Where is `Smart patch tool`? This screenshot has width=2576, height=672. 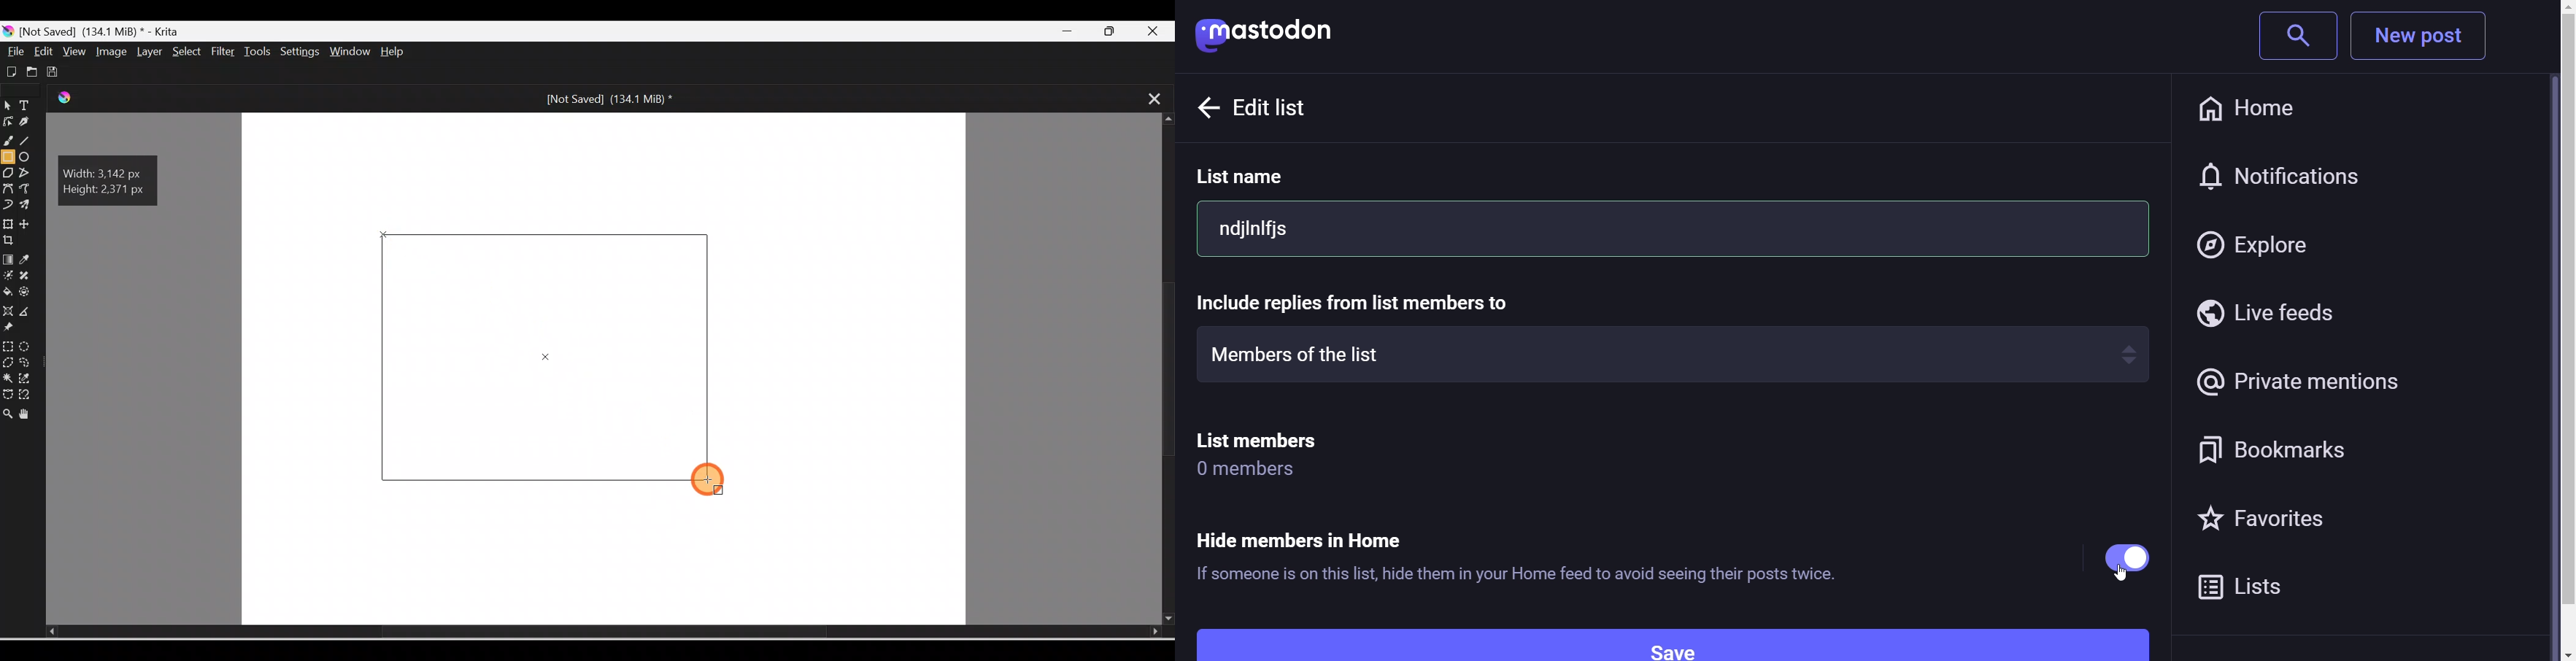 Smart patch tool is located at coordinates (30, 276).